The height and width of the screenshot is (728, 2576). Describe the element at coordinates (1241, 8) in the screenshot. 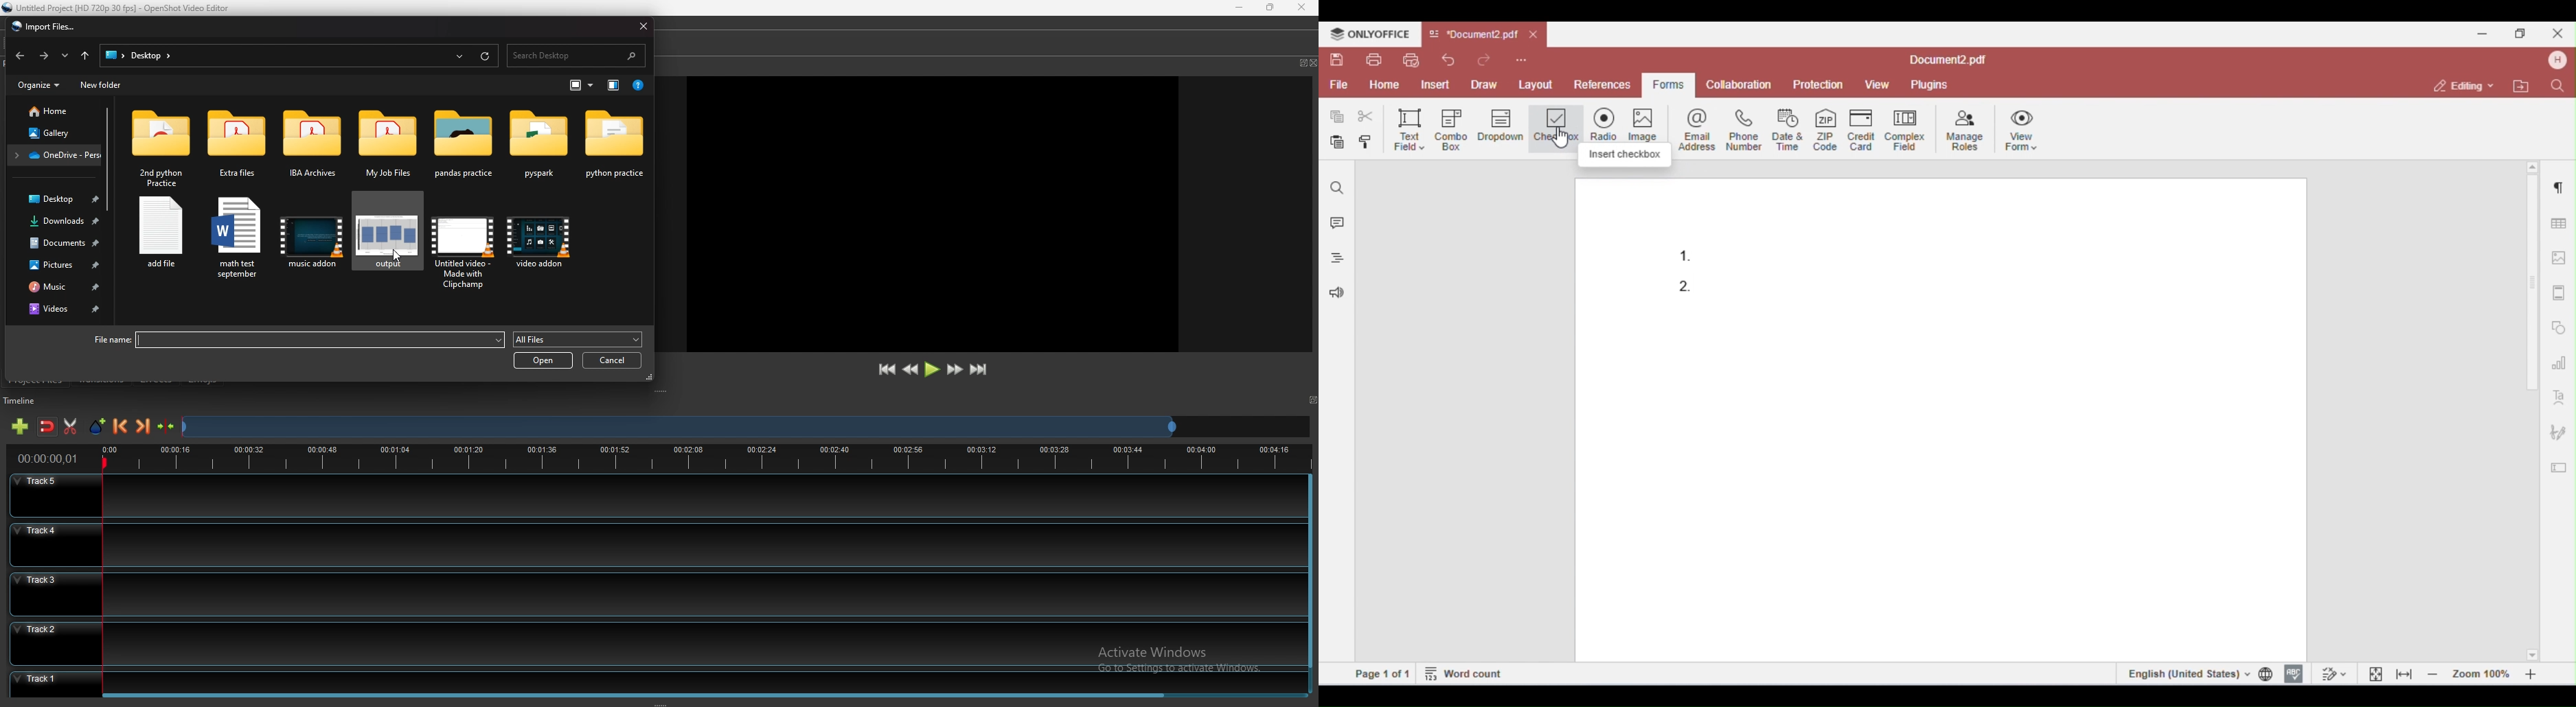

I see `minimize` at that location.